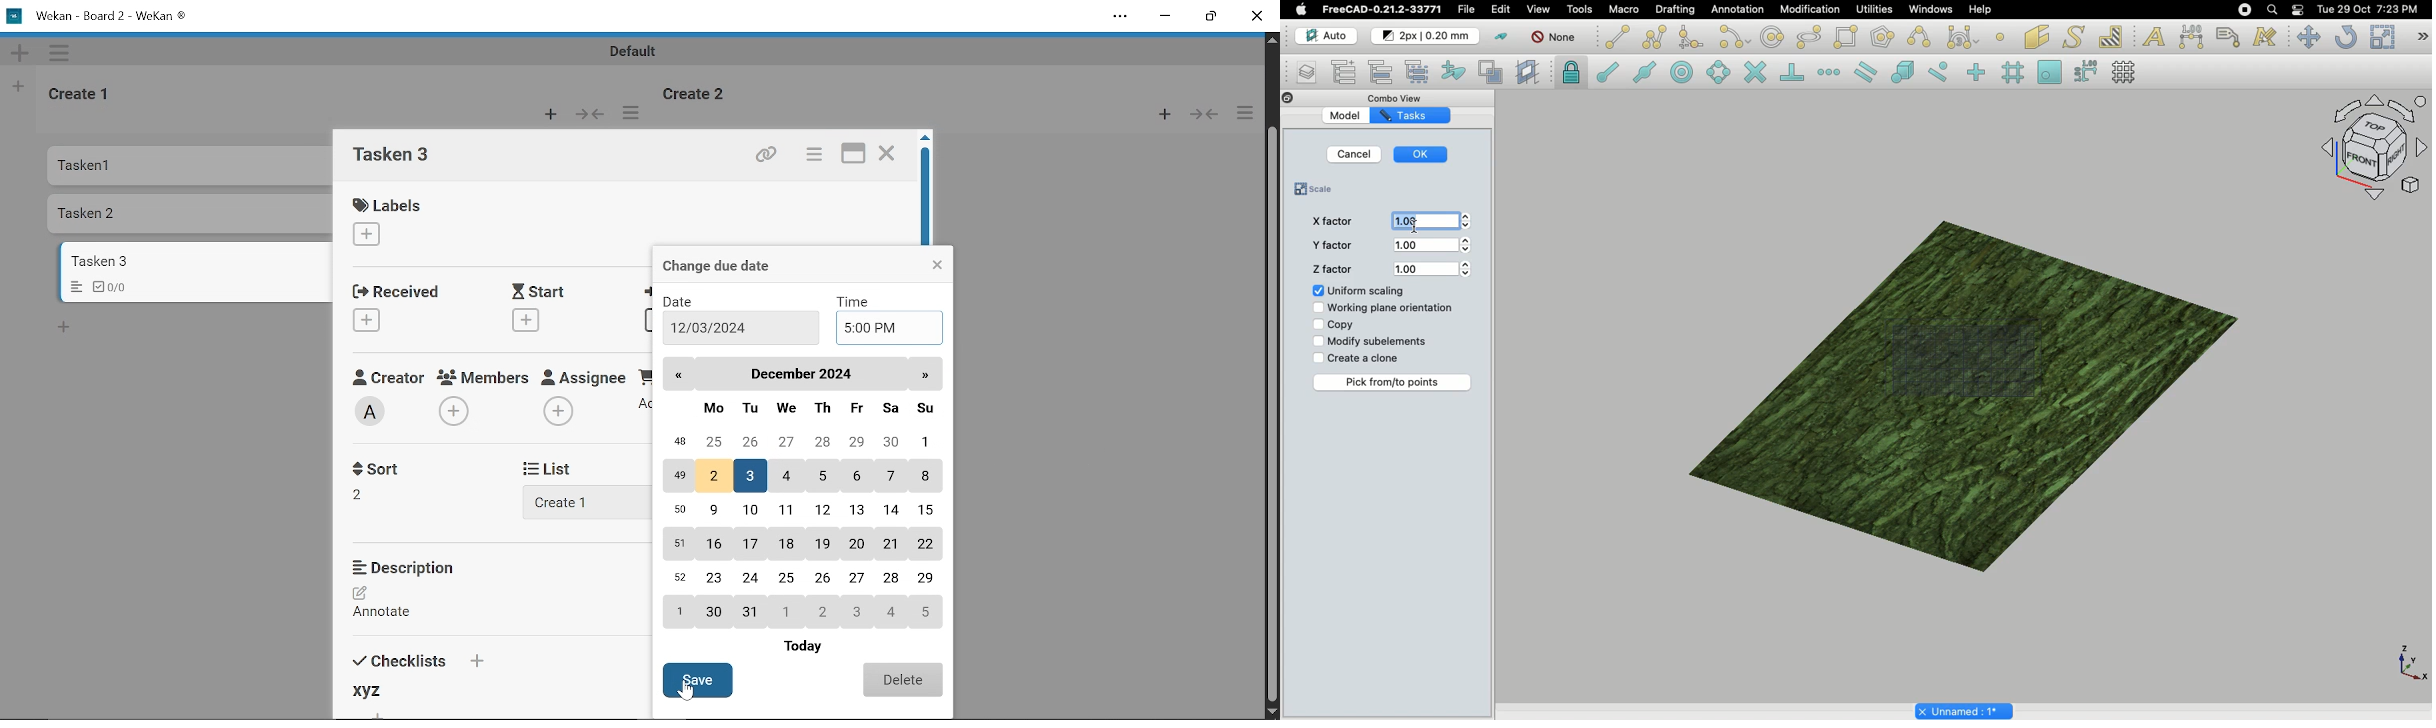 This screenshot has width=2436, height=728. What do you see at coordinates (1805, 9) in the screenshot?
I see `Modification` at bounding box center [1805, 9].